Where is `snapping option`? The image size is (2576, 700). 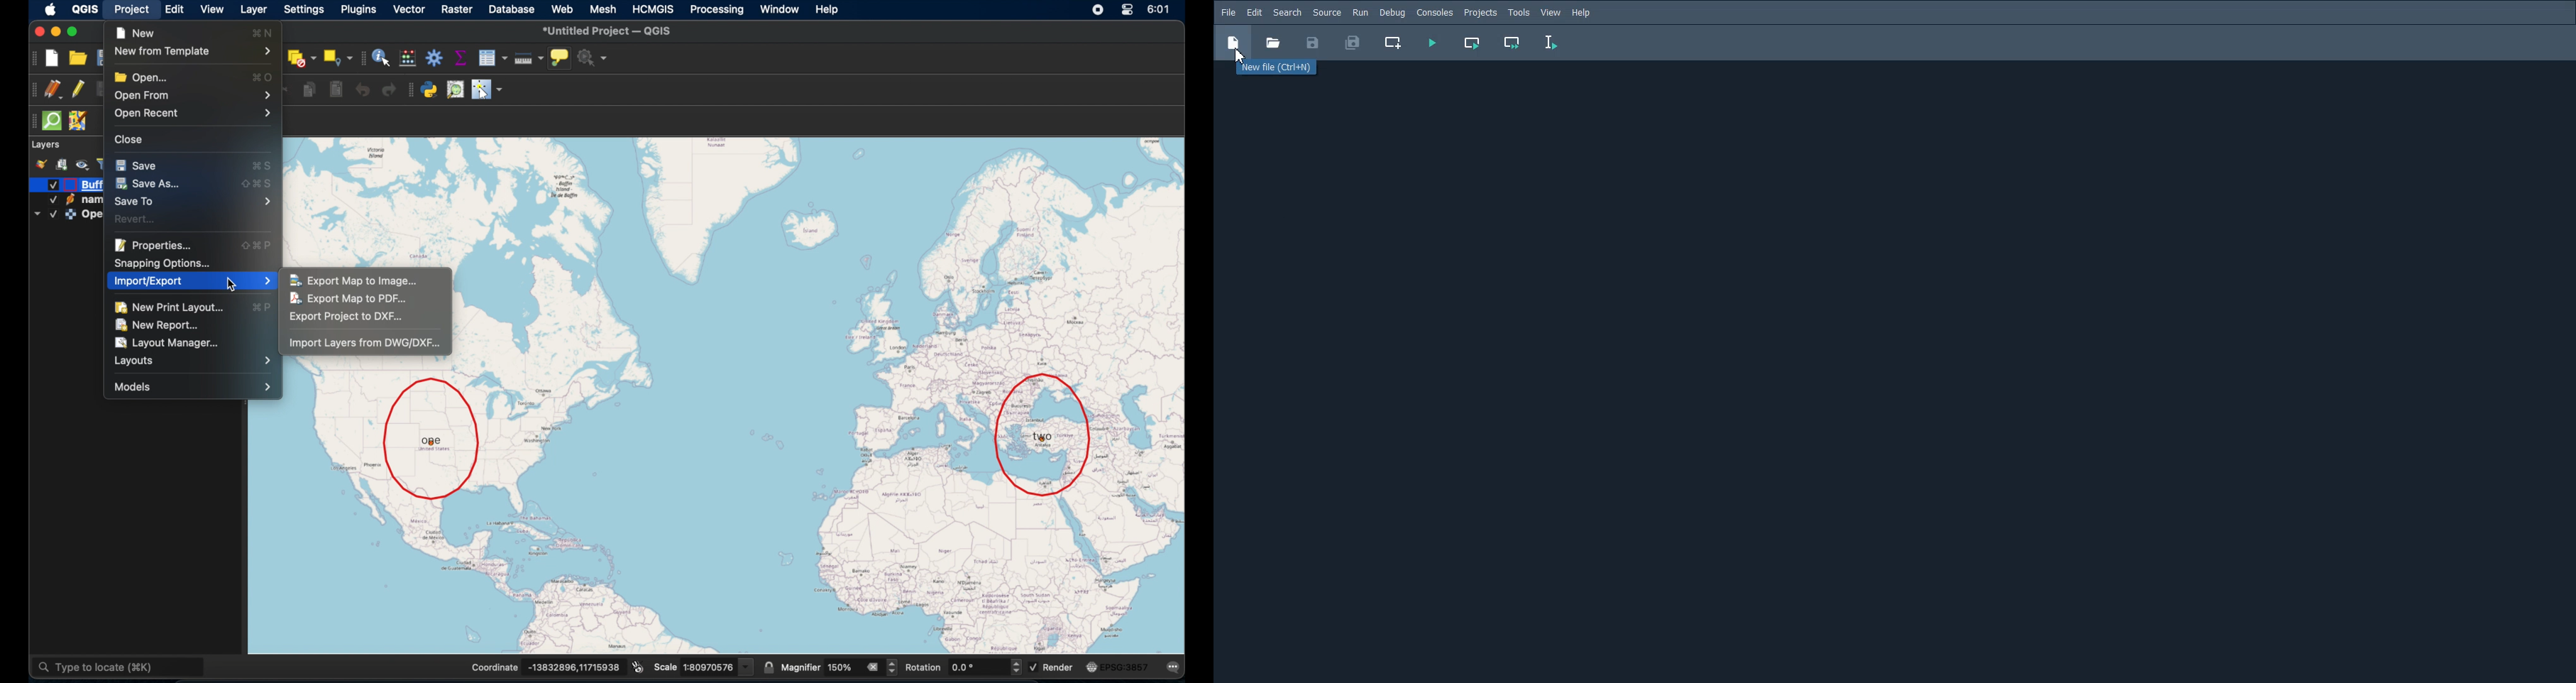 snapping option is located at coordinates (165, 263).